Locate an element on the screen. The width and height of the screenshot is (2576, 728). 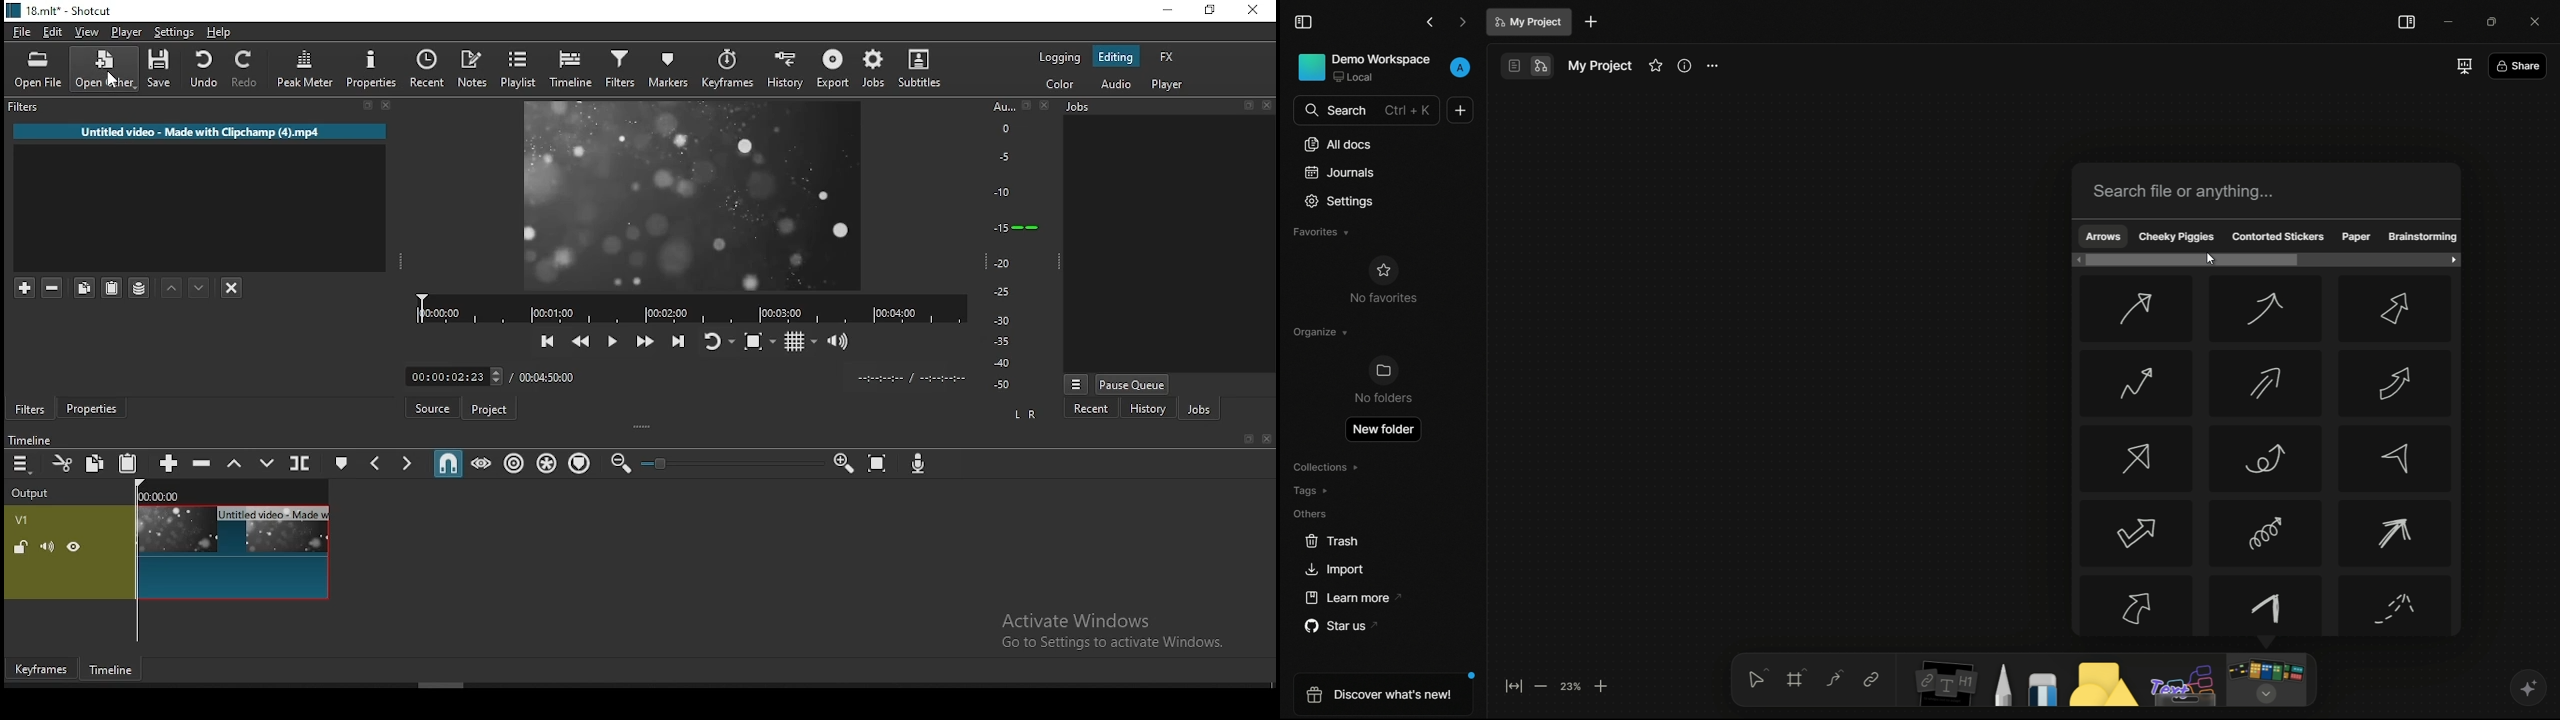
pencil and pen is located at coordinates (2001, 684).